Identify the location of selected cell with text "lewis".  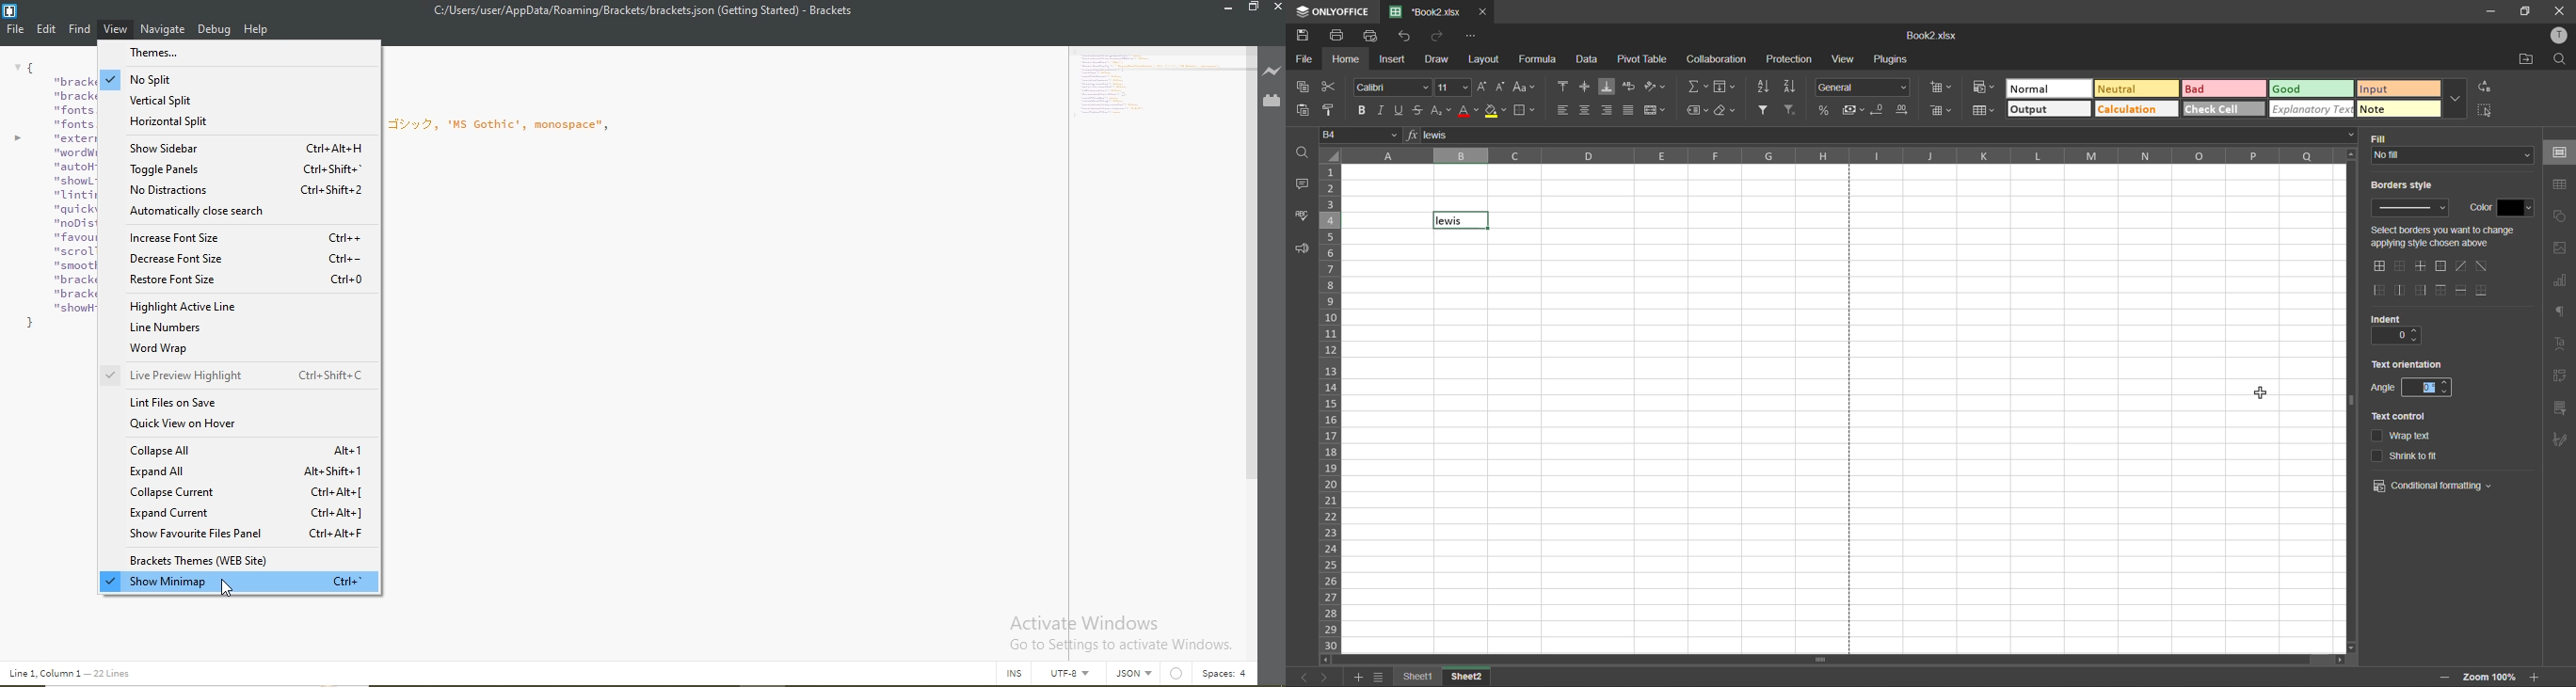
(1462, 220).